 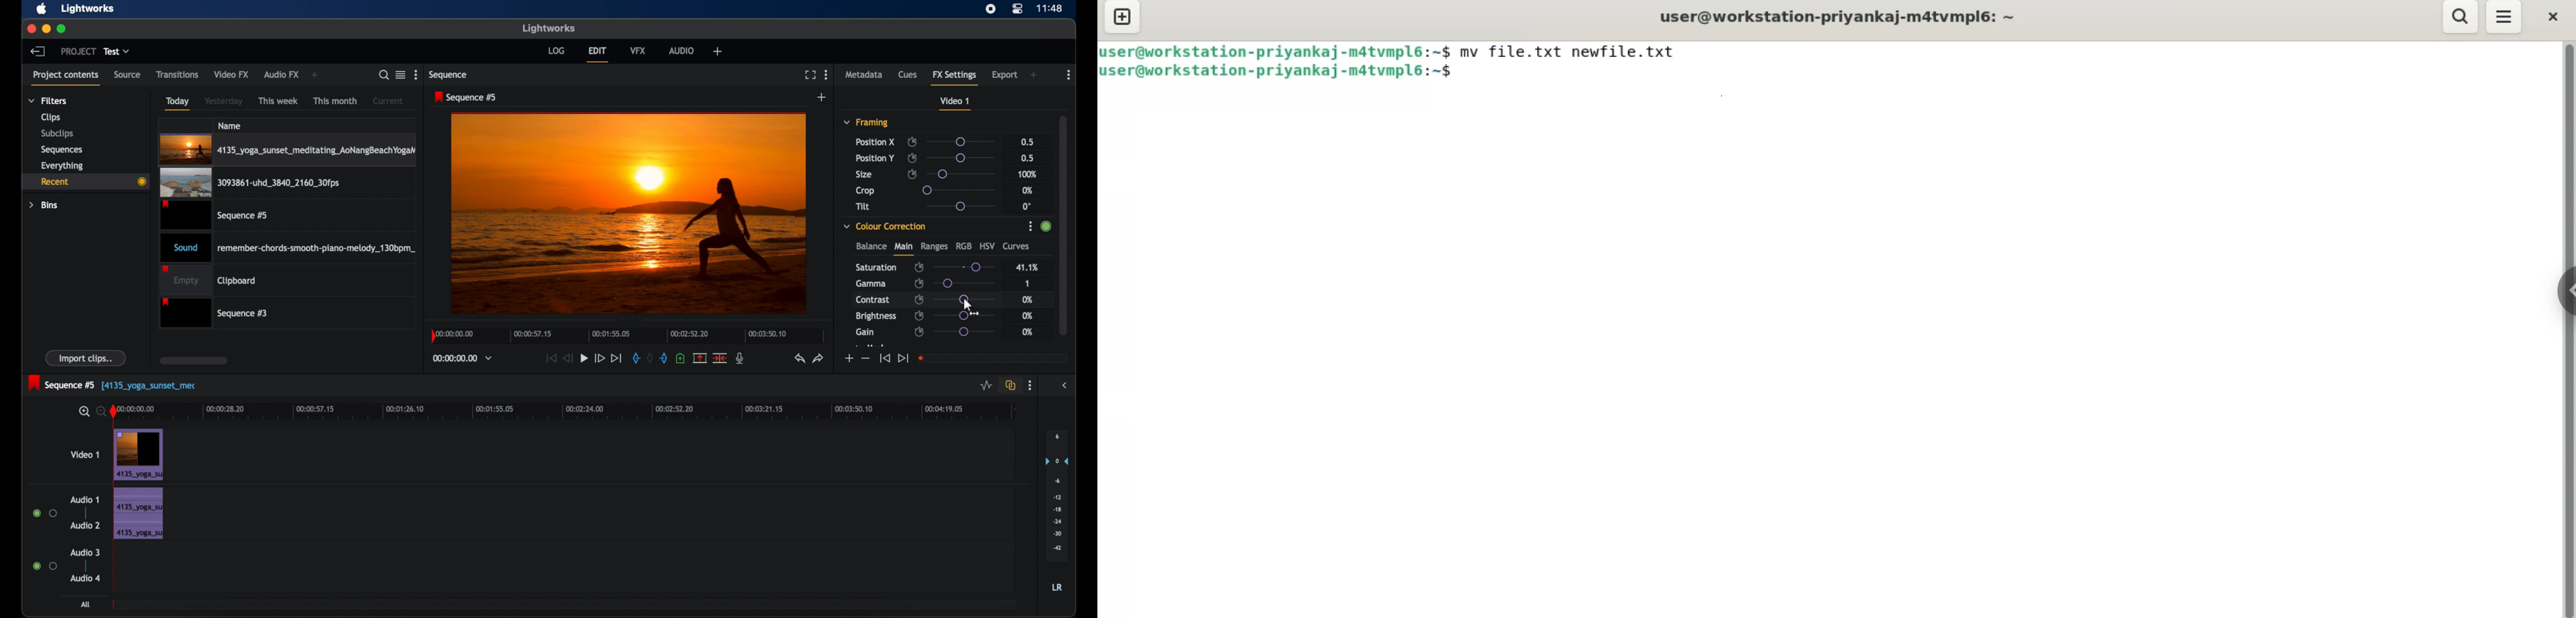 What do you see at coordinates (556, 50) in the screenshot?
I see `log` at bounding box center [556, 50].